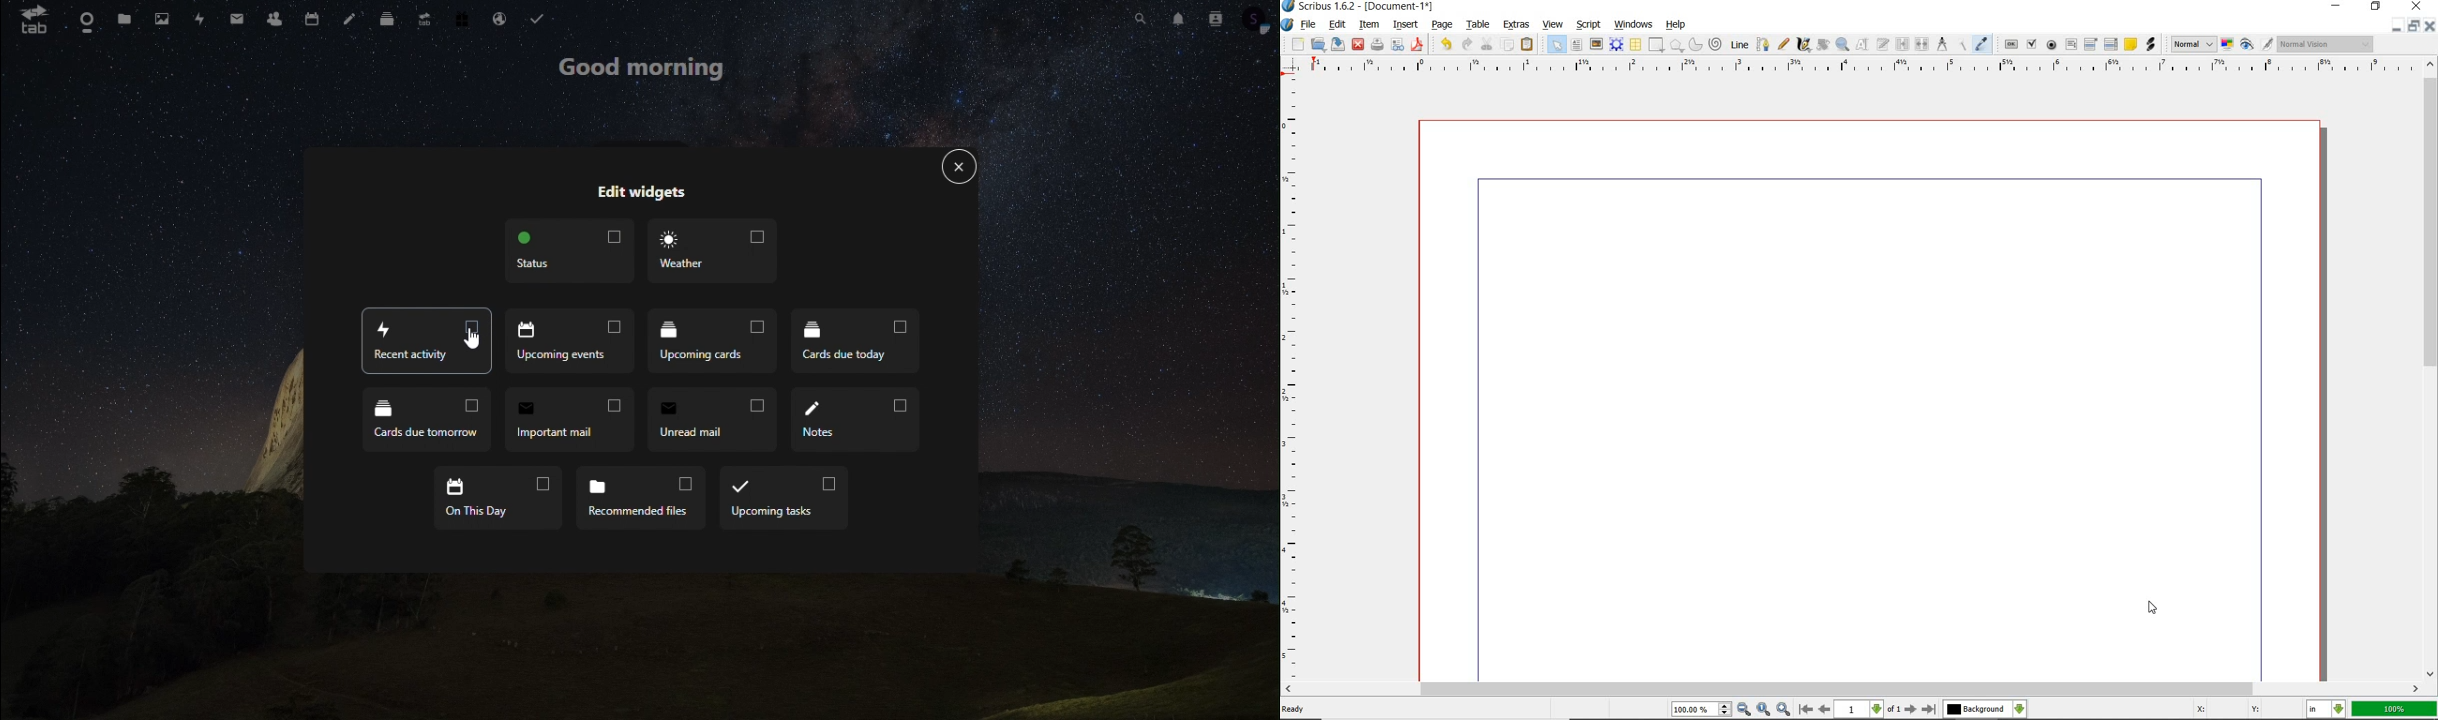 This screenshot has width=2464, height=728. What do you see at coordinates (854, 416) in the screenshot?
I see `notes` at bounding box center [854, 416].